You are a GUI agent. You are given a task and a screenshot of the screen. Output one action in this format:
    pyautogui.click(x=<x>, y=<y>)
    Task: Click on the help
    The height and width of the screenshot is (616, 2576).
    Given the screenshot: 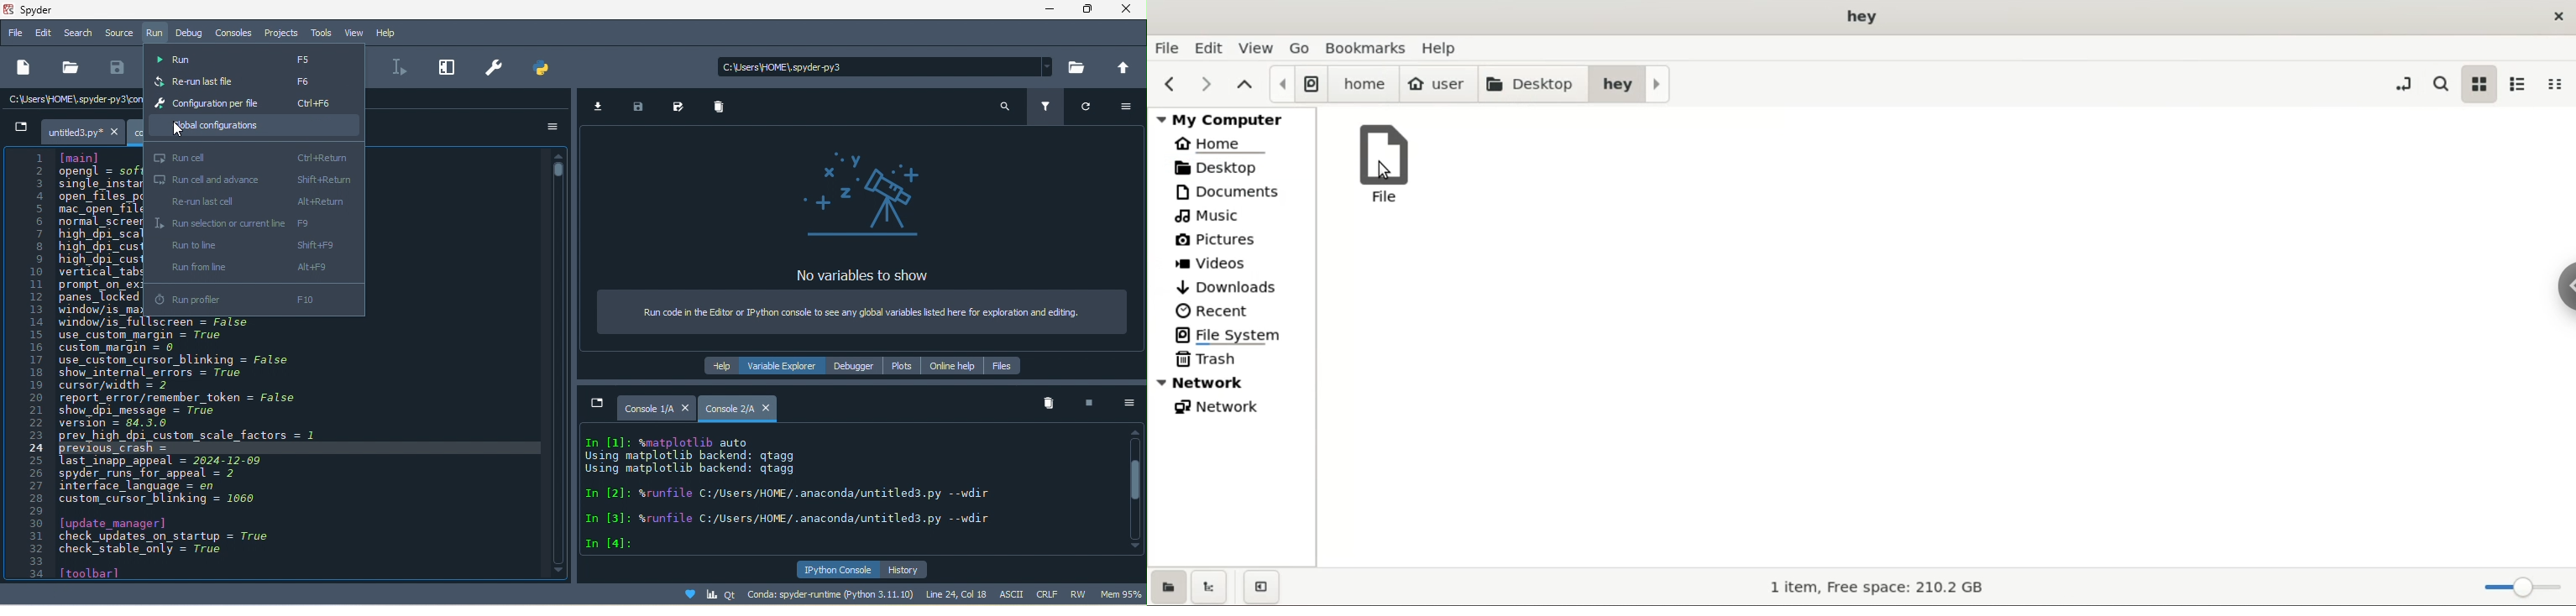 What is the action you would take?
    pyautogui.click(x=1438, y=48)
    